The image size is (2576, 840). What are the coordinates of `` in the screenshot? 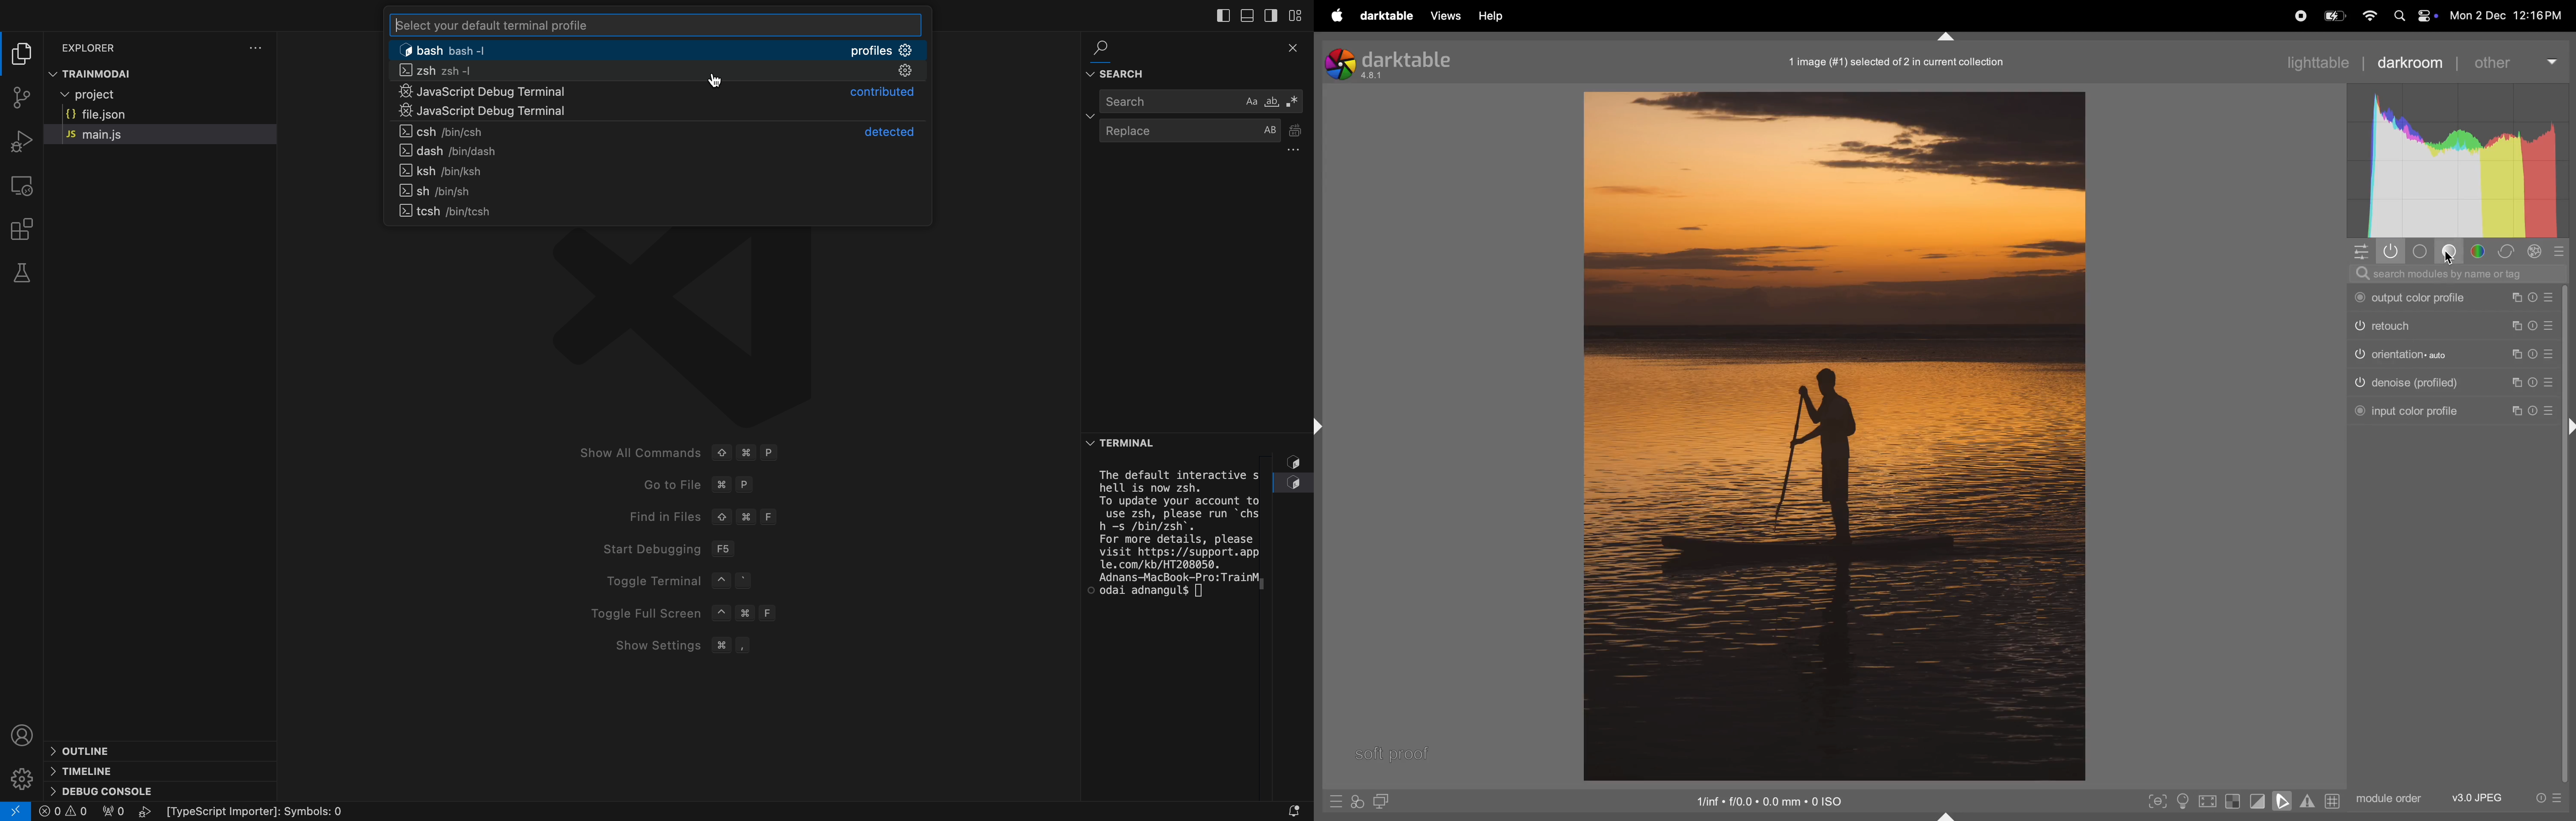 It's located at (1834, 438).